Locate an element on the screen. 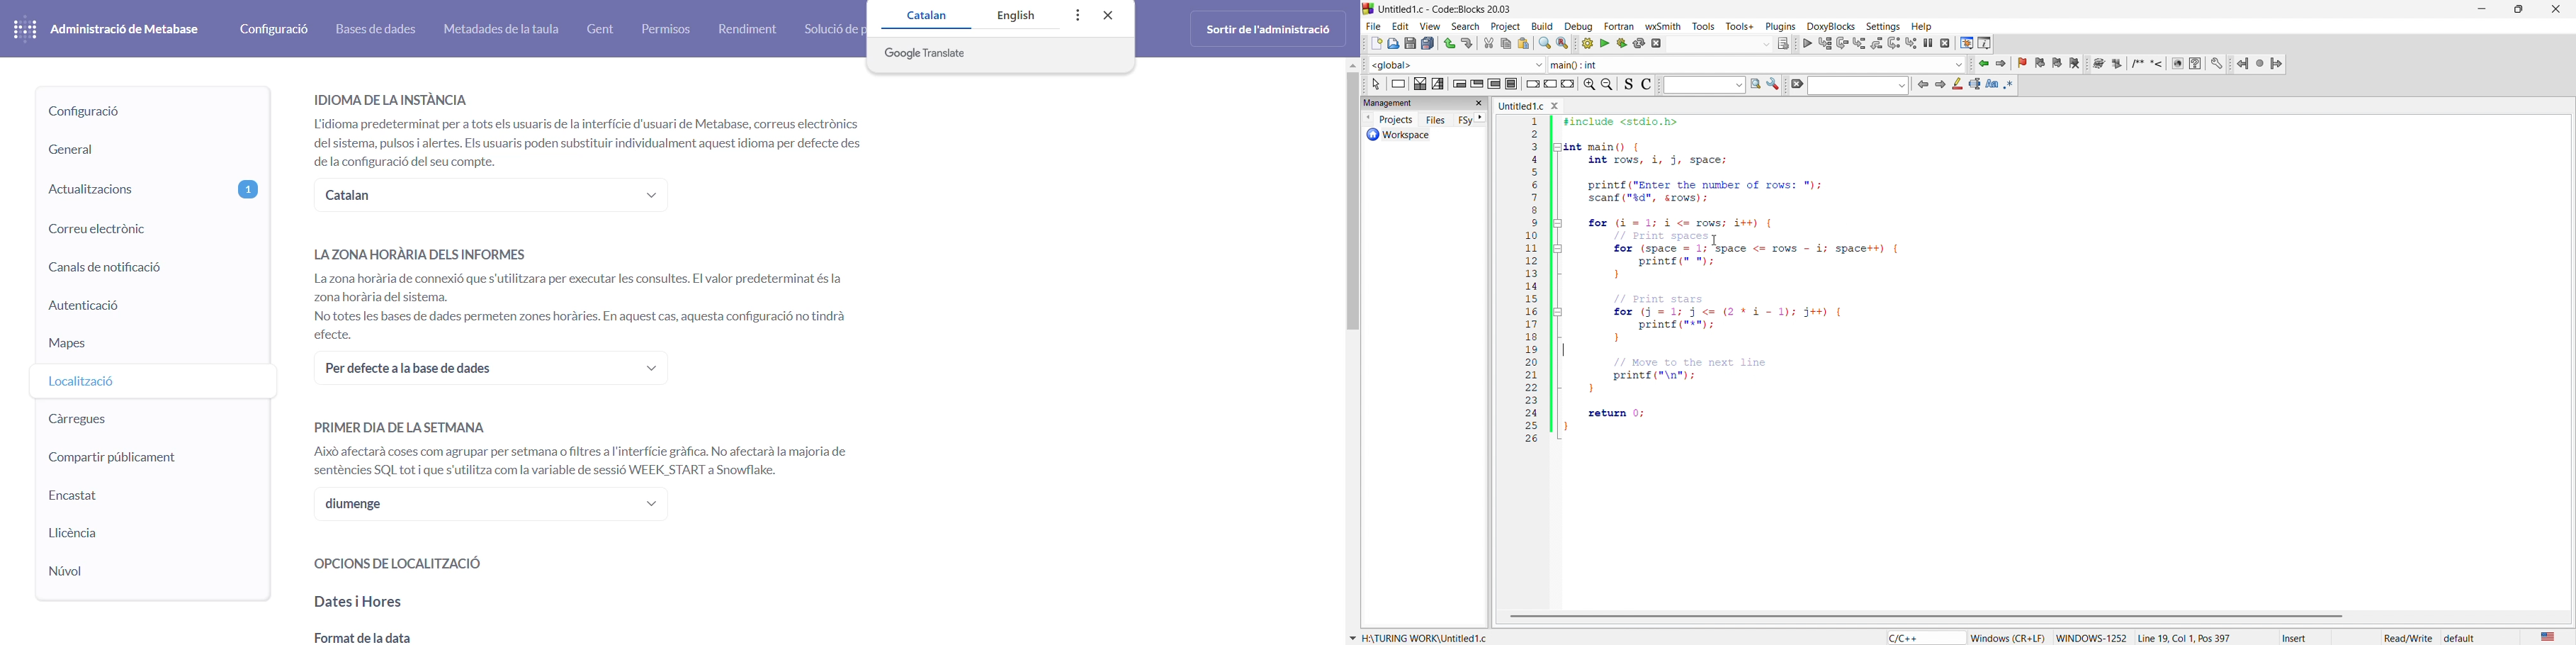  wxsmith is located at coordinates (1666, 25).